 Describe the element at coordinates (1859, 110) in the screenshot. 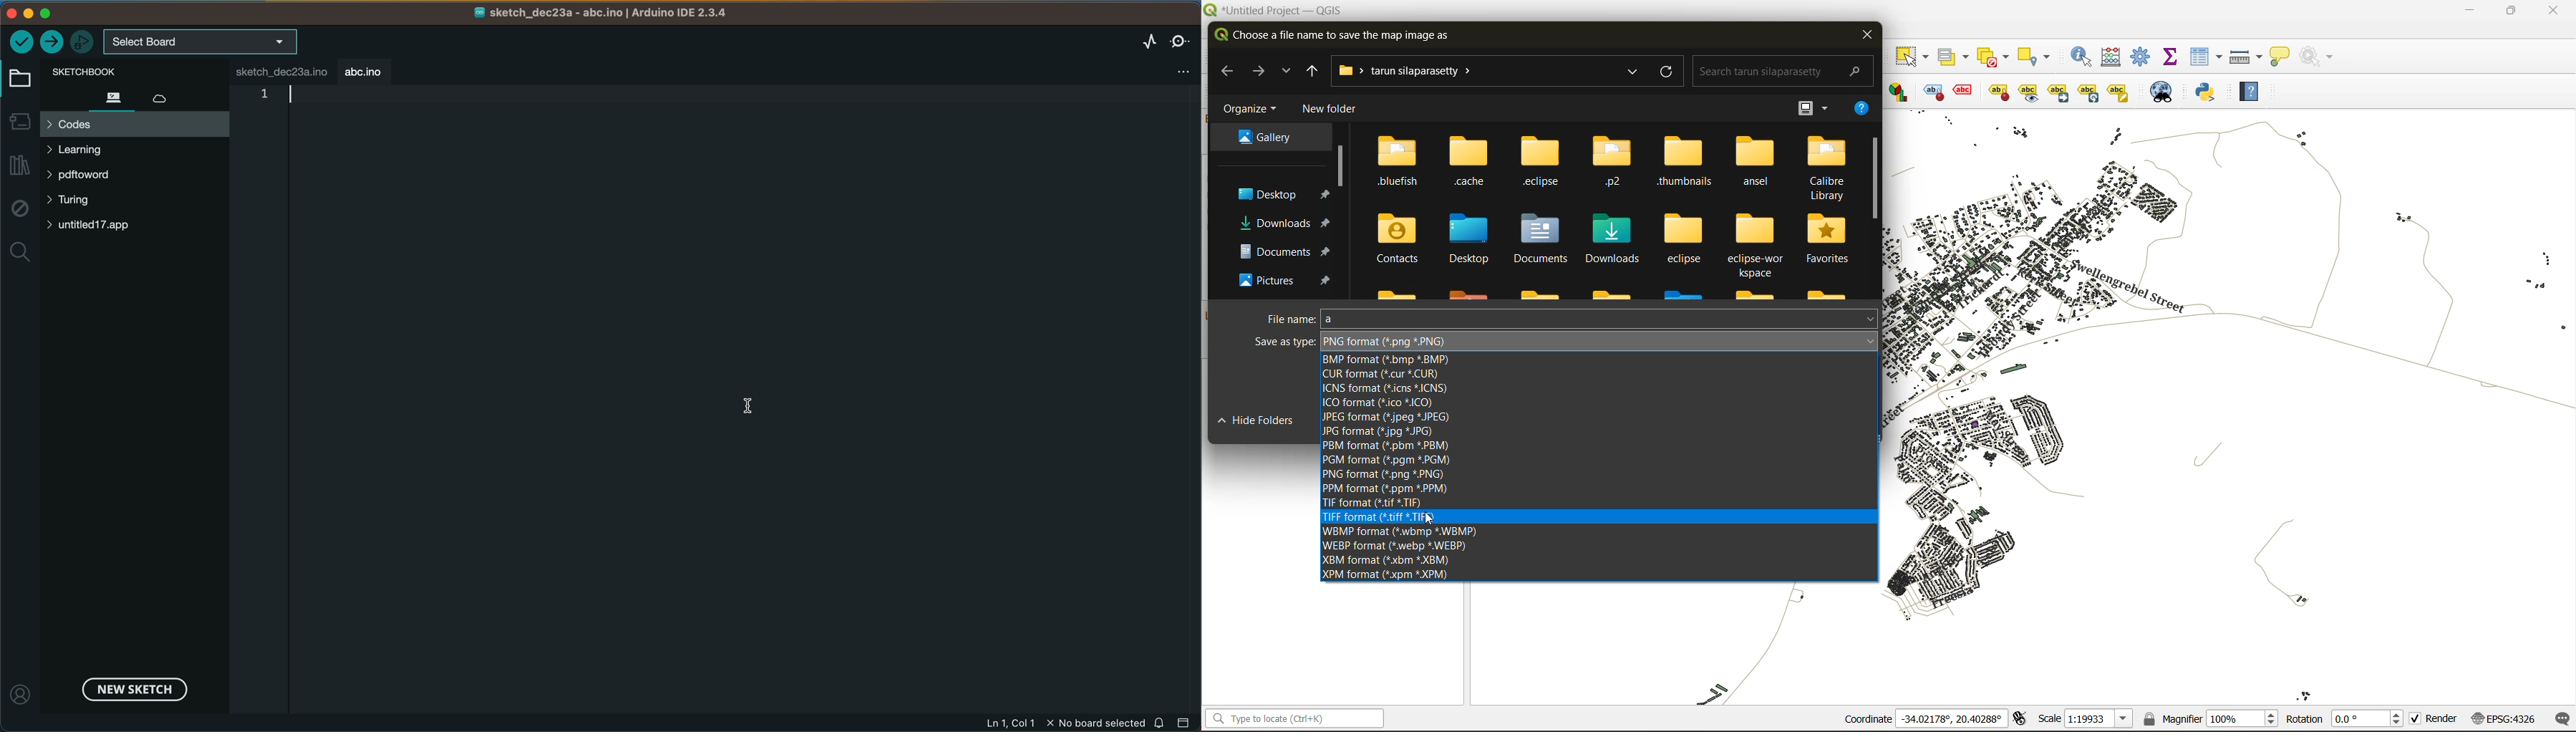

I see `help` at that location.